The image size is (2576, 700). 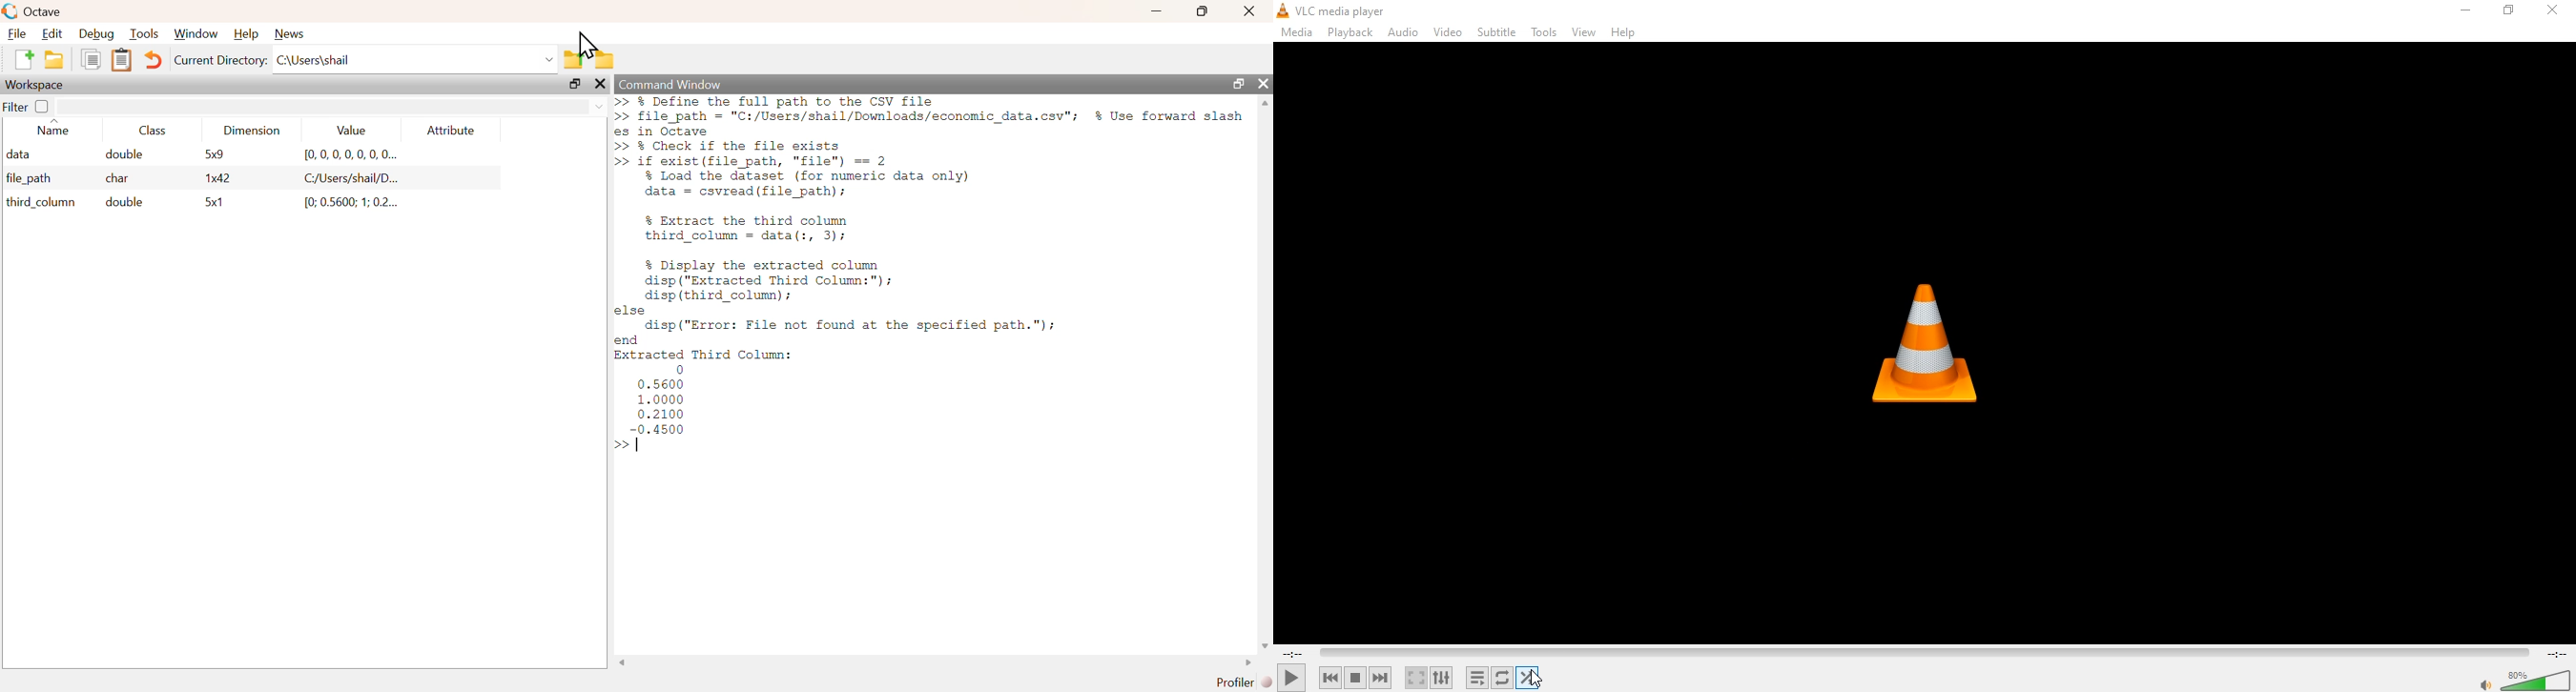 What do you see at coordinates (2483, 683) in the screenshot?
I see `volume` at bounding box center [2483, 683].